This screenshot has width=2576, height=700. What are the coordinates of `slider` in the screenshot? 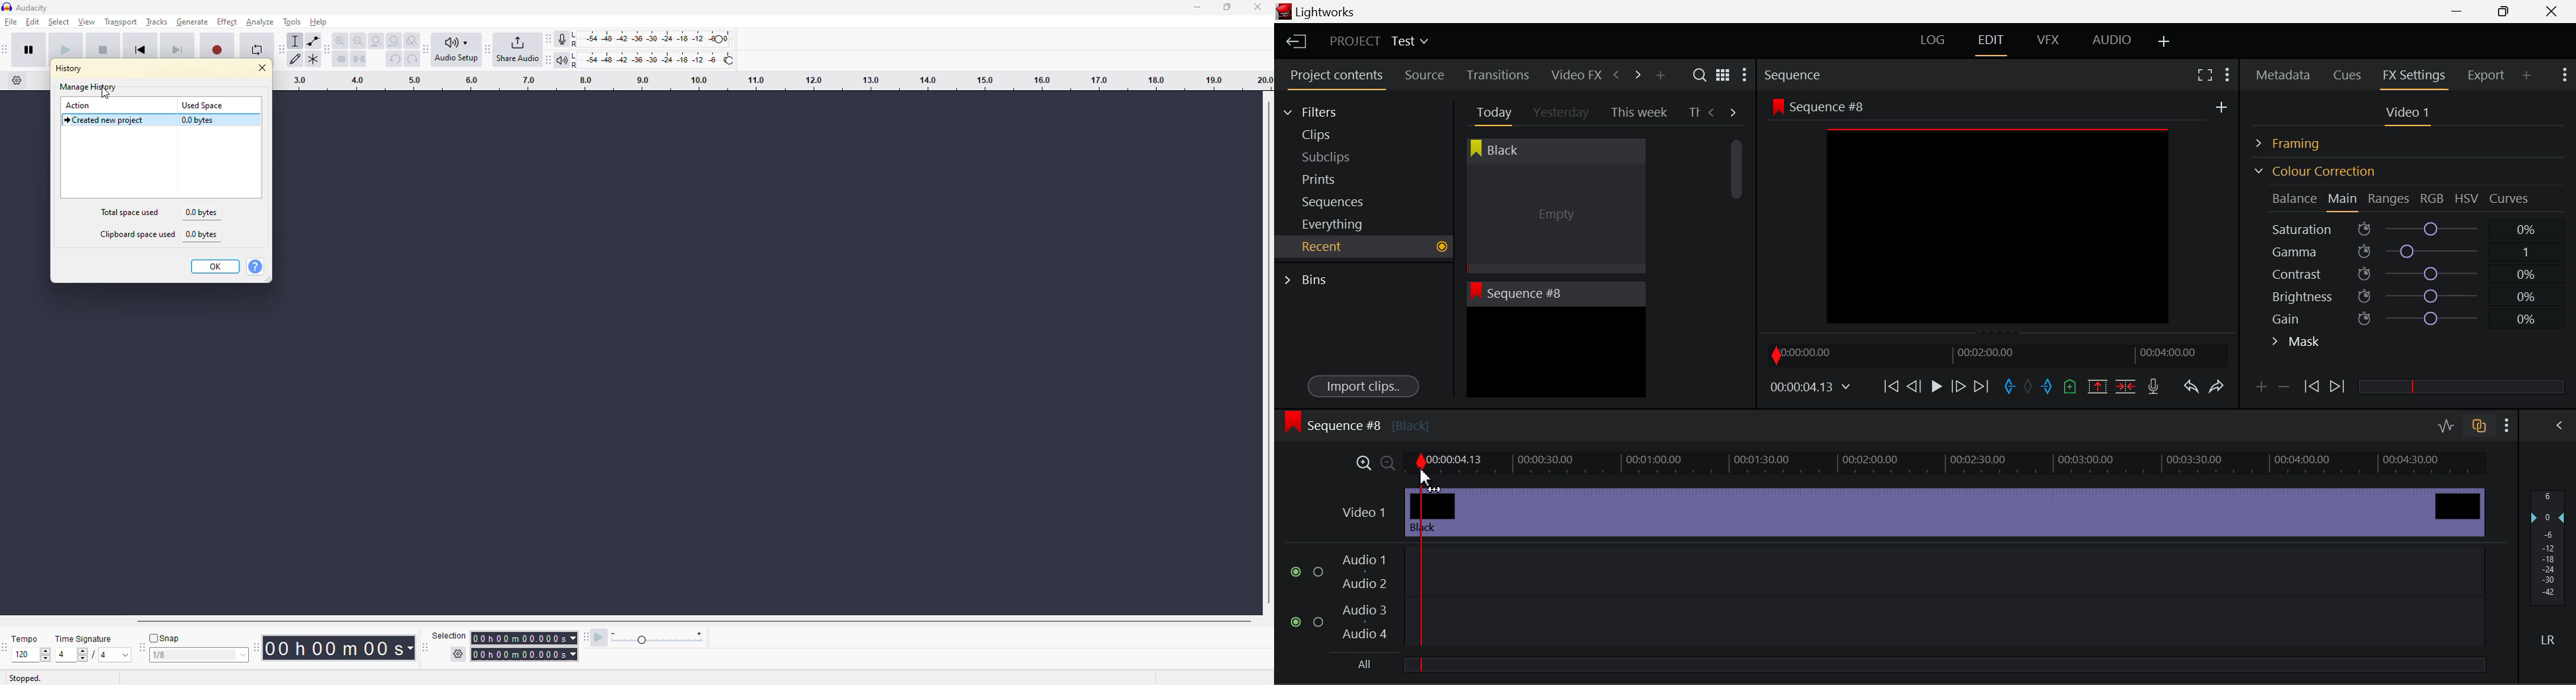 It's located at (1943, 664).